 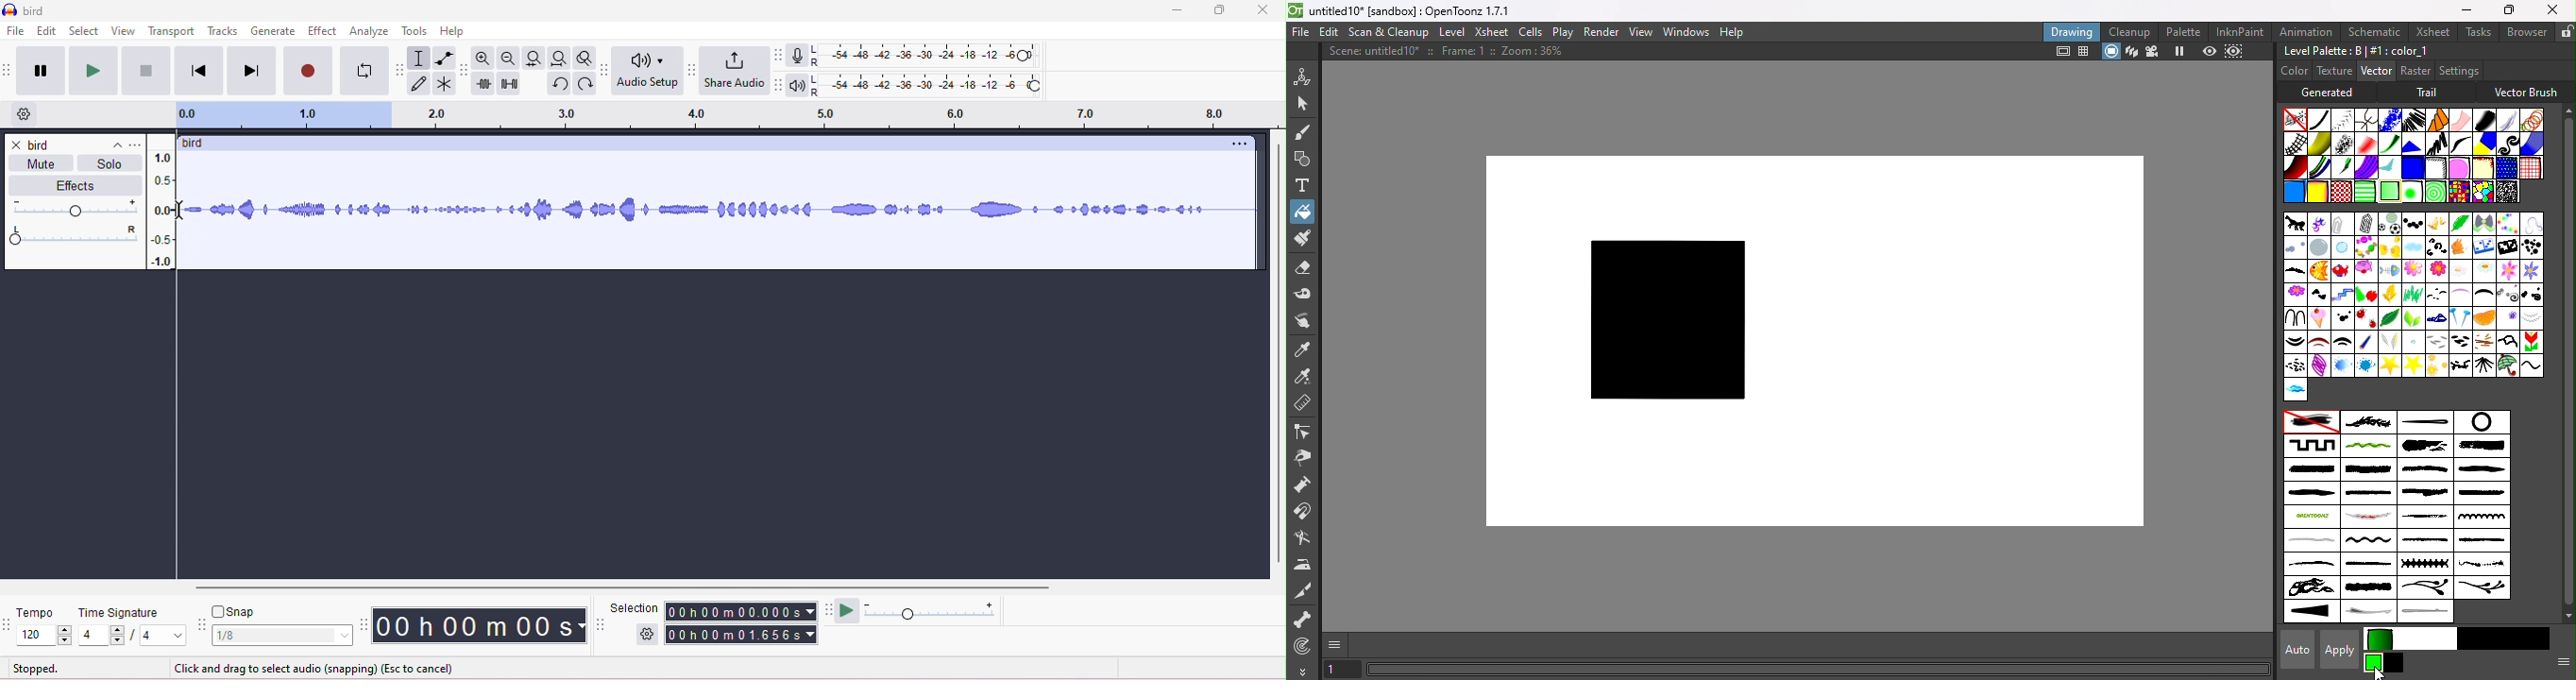 I want to click on Safe area, so click(x=2060, y=52).